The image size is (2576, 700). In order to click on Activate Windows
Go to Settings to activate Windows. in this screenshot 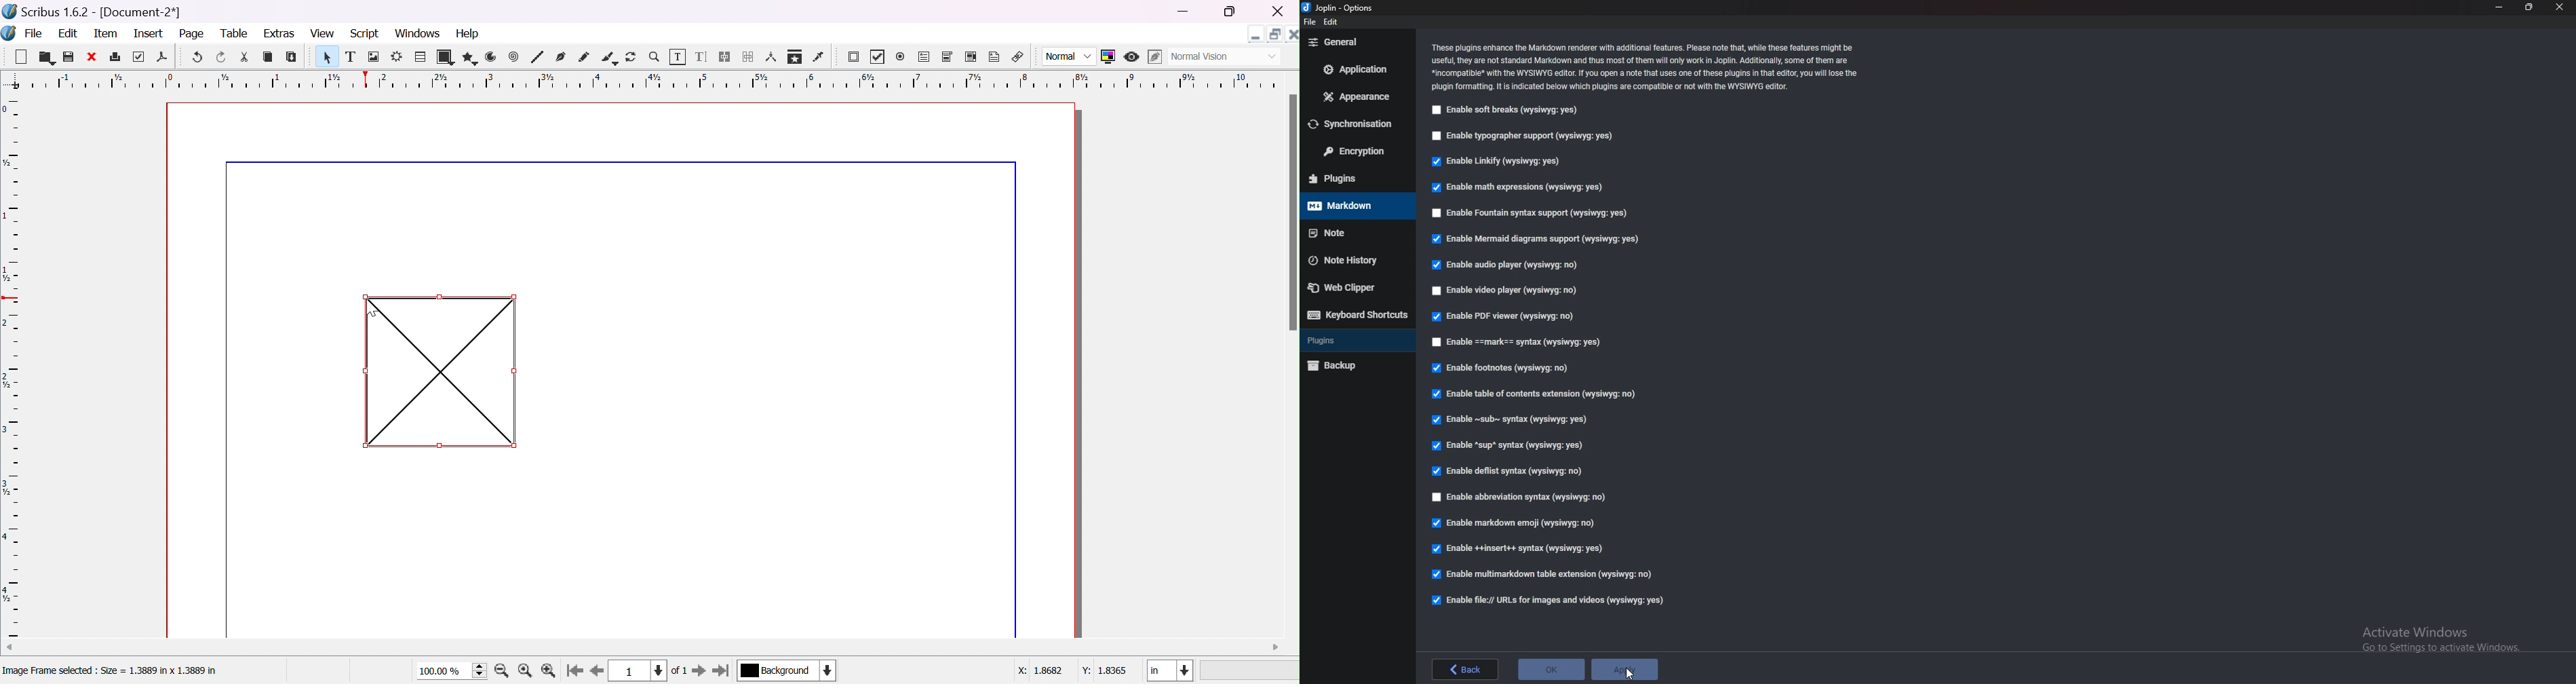, I will do `click(2434, 637)`.